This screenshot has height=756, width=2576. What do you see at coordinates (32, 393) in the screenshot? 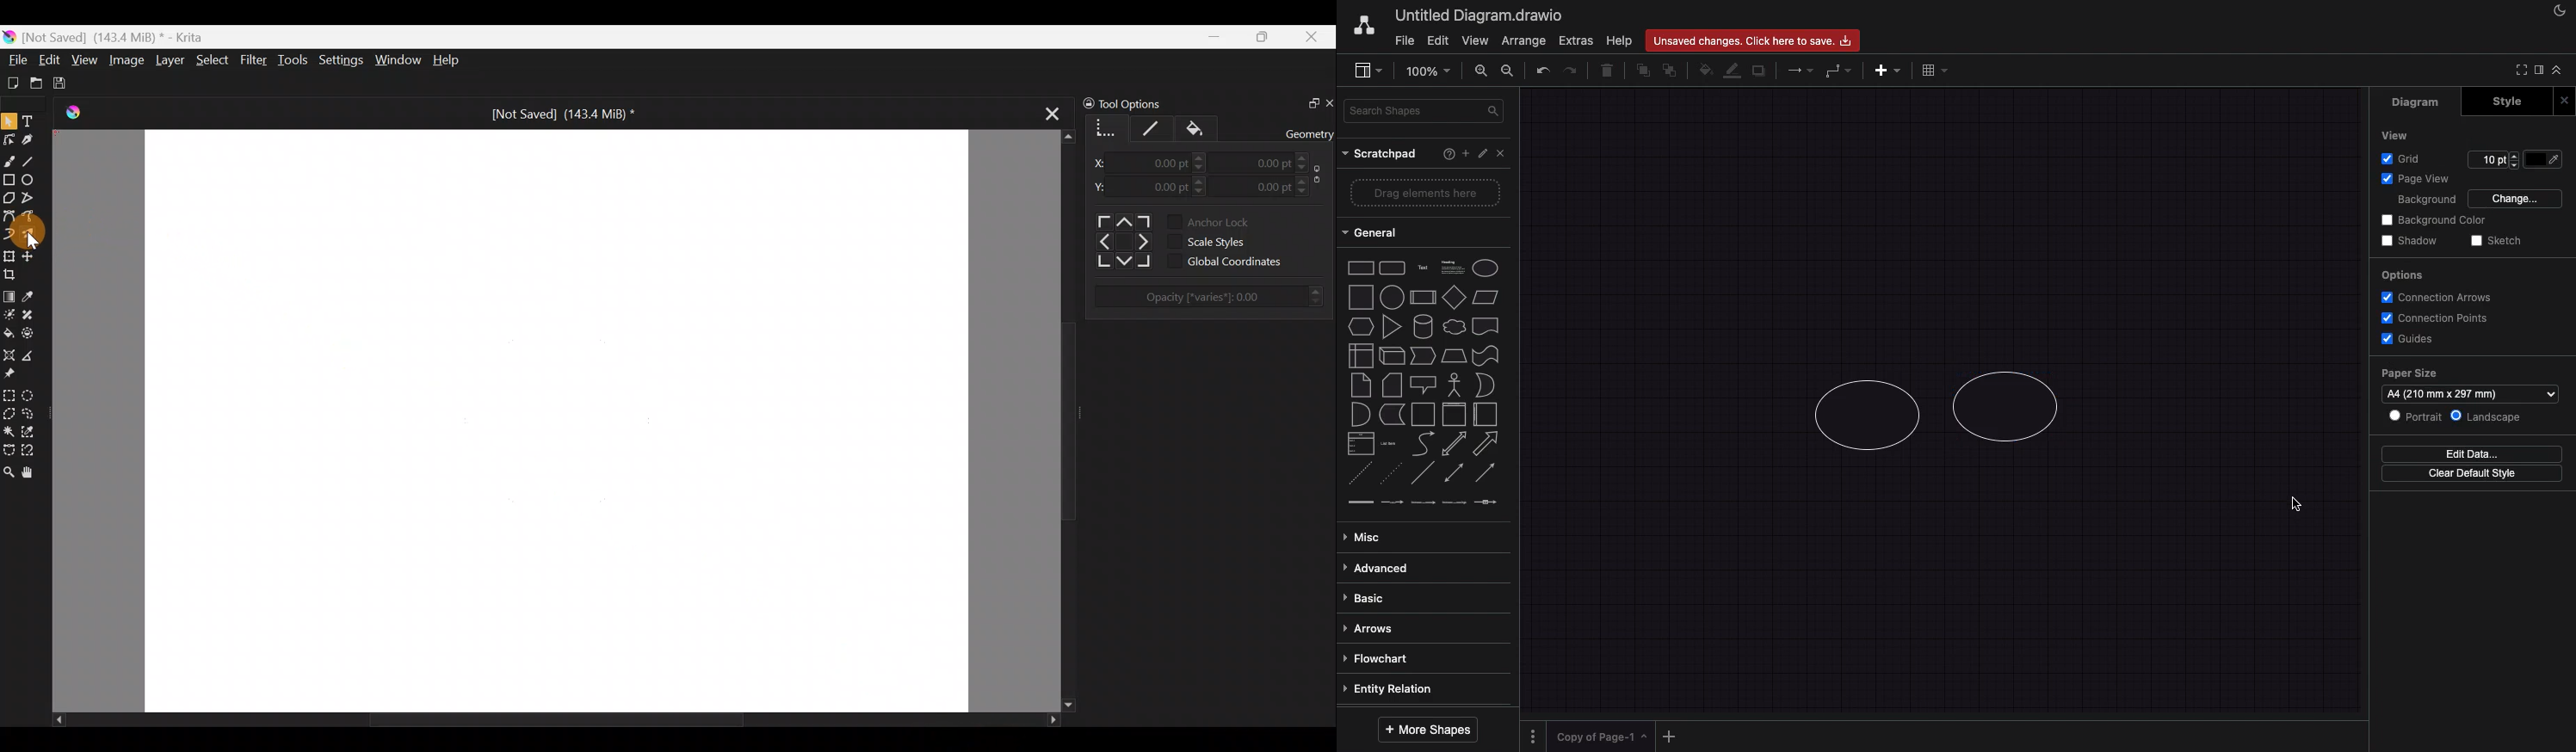
I see `Elliptical selection tool` at bounding box center [32, 393].